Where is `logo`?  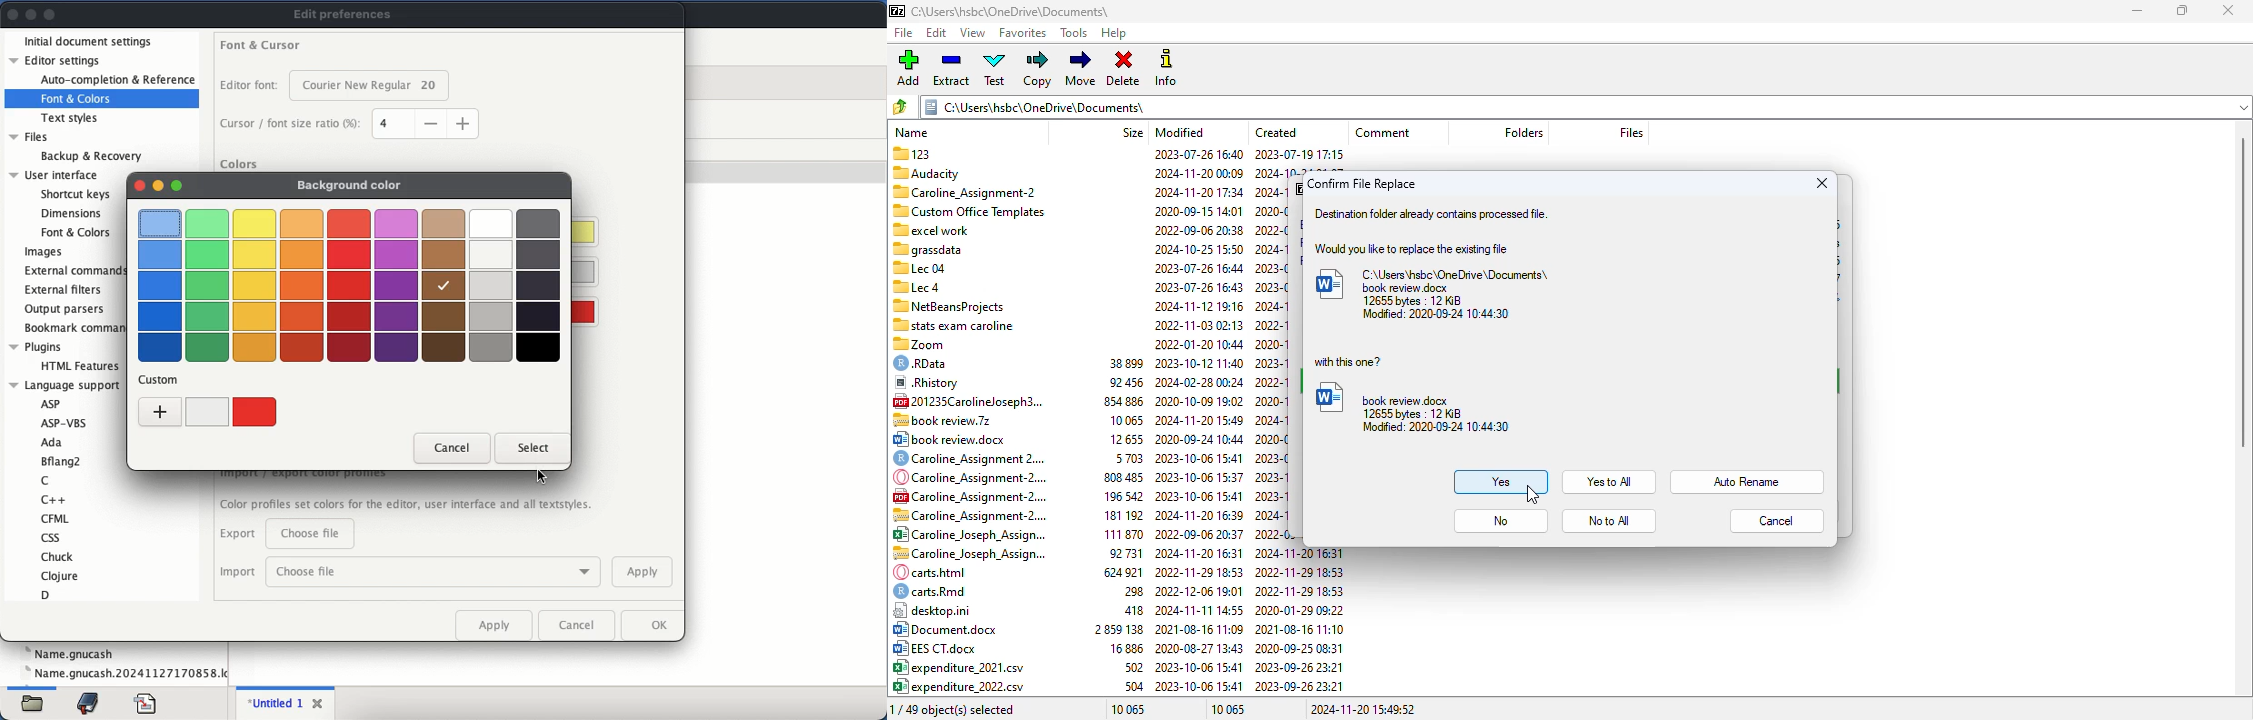 logo is located at coordinates (897, 12).